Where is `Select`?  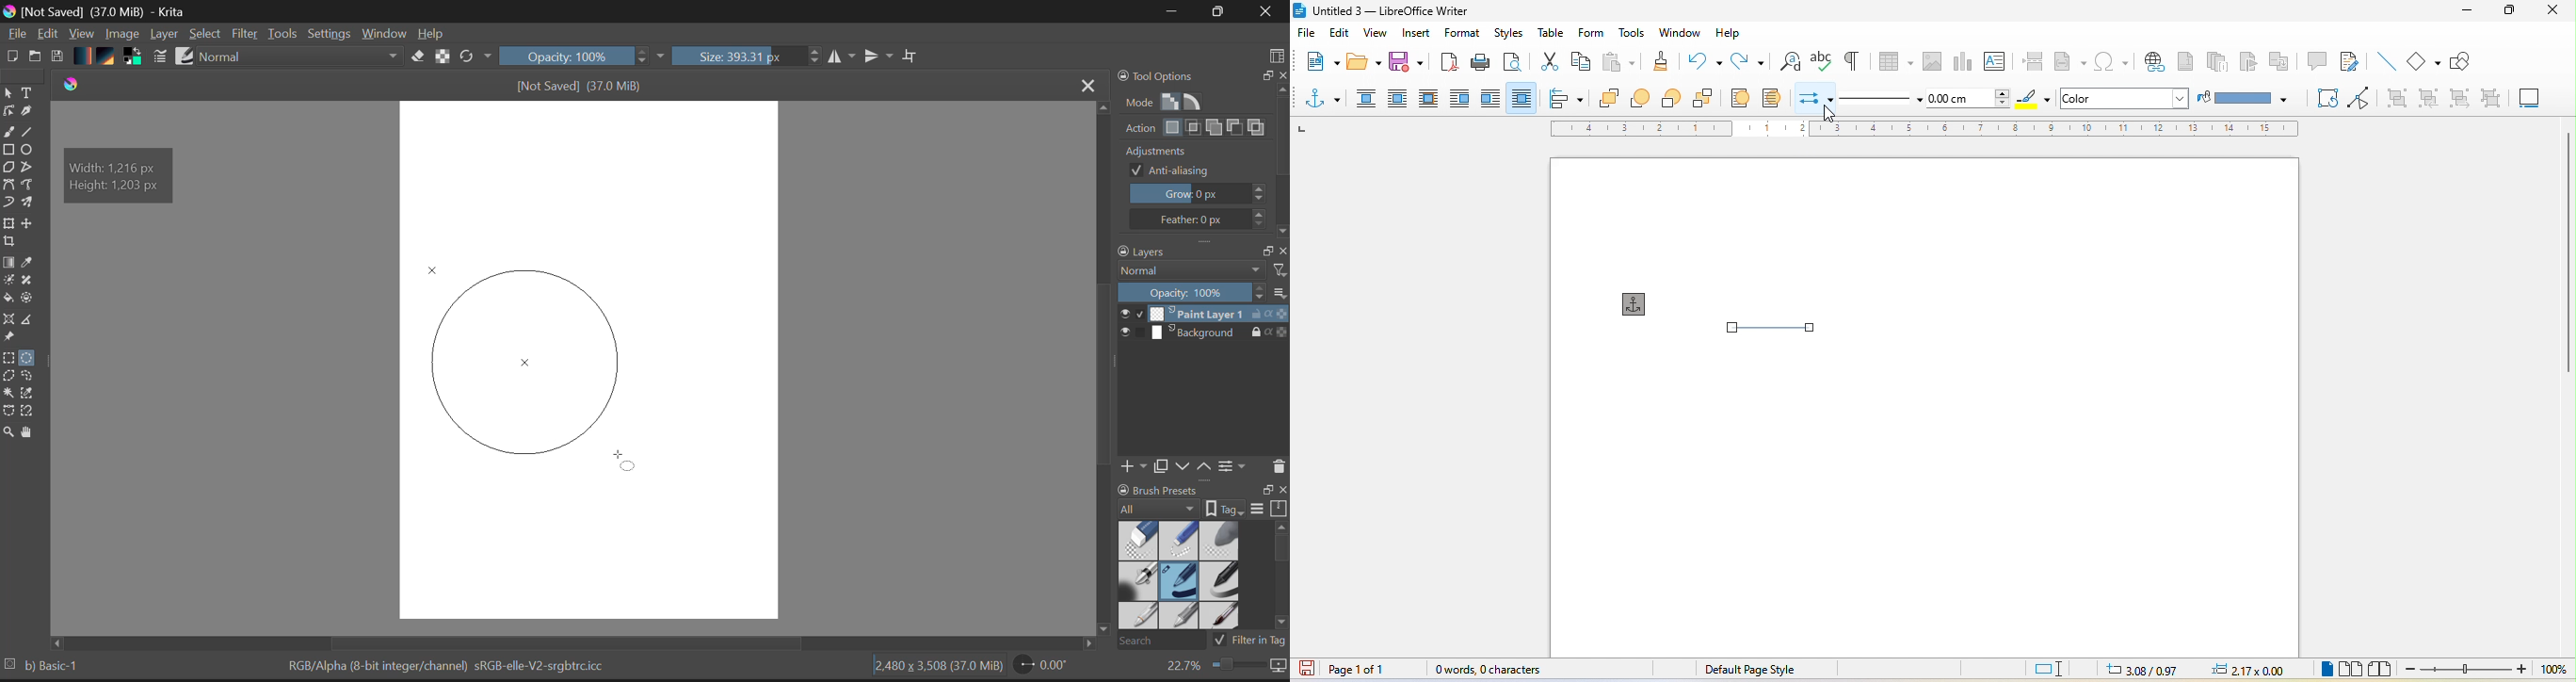 Select is located at coordinates (8, 93).